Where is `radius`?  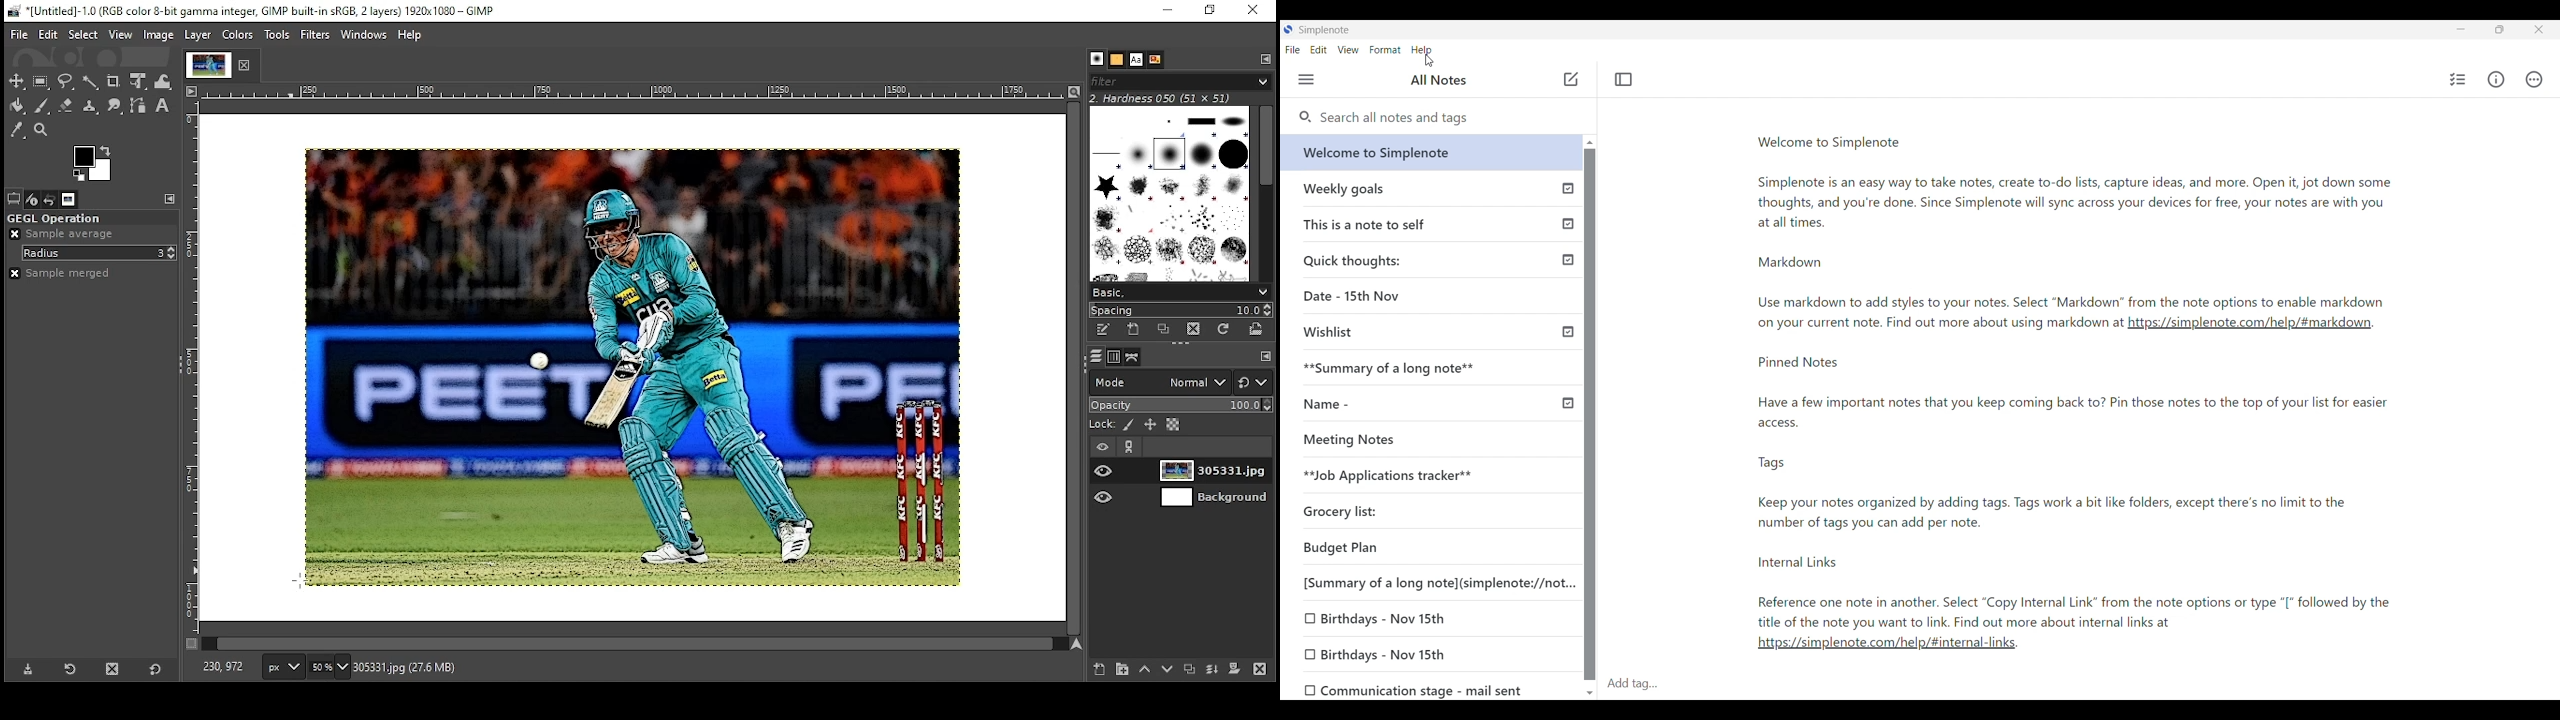 radius is located at coordinates (100, 253).